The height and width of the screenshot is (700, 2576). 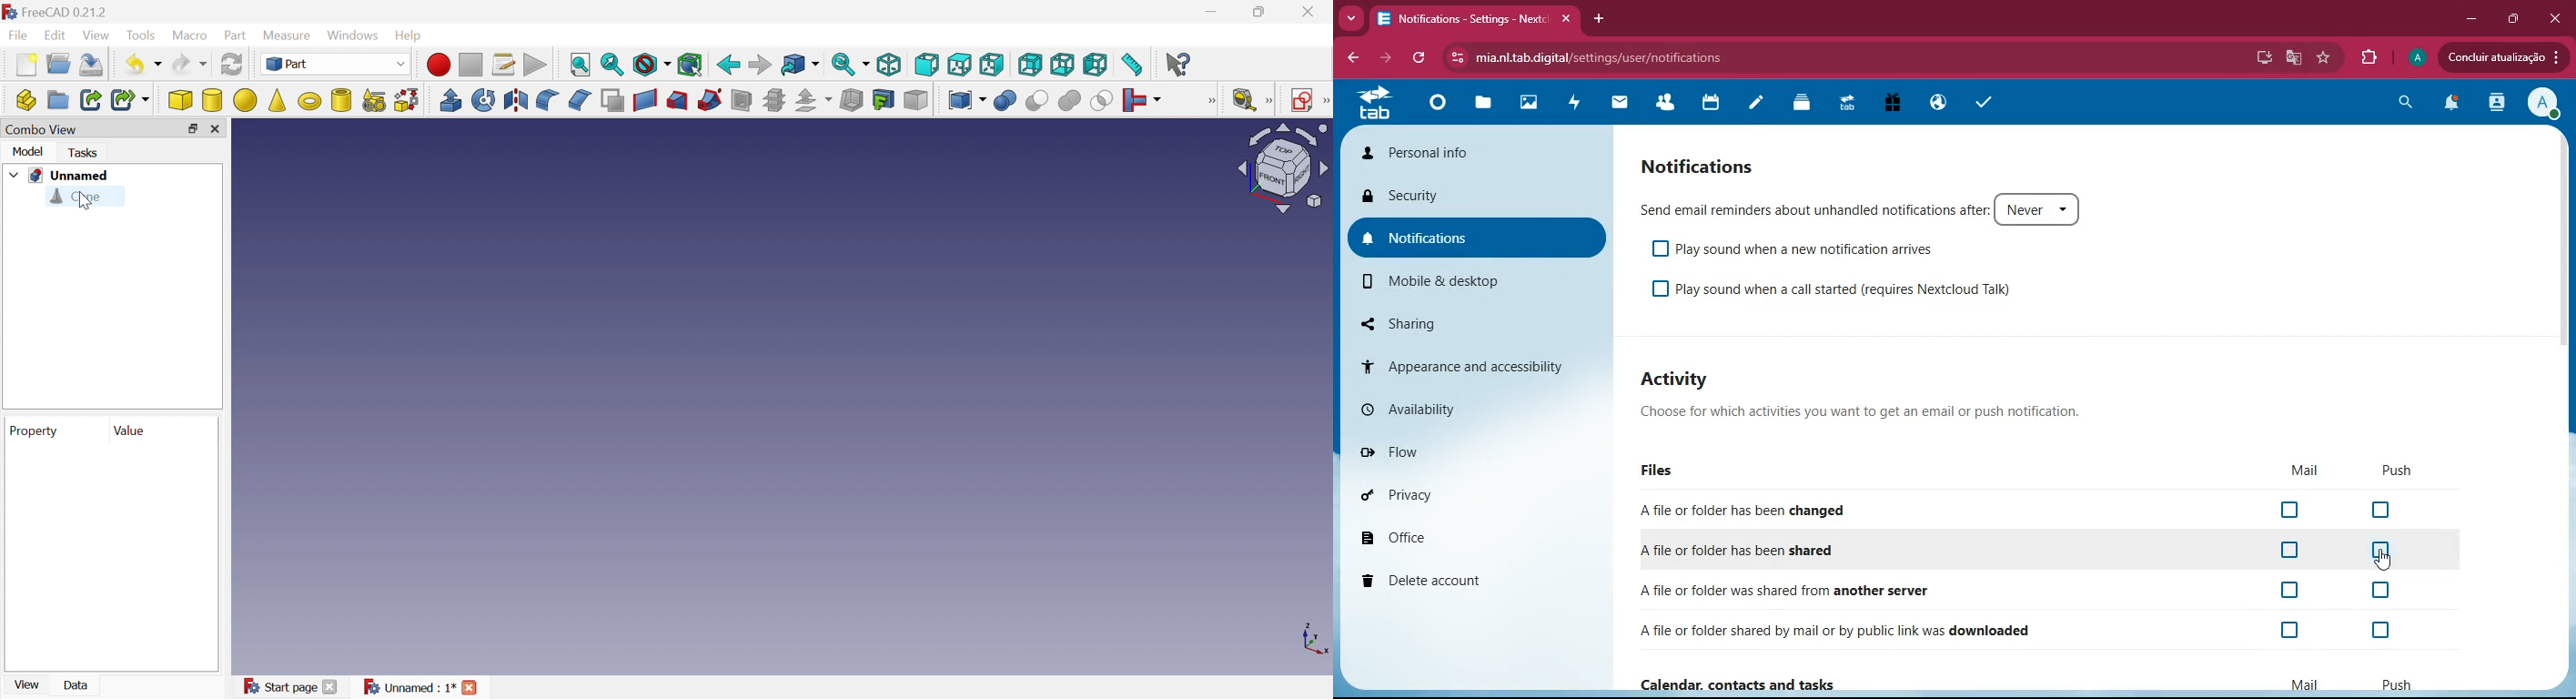 What do you see at coordinates (2287, 590) in the screenshot?
I see `off` at bounding box center [2287, 590].